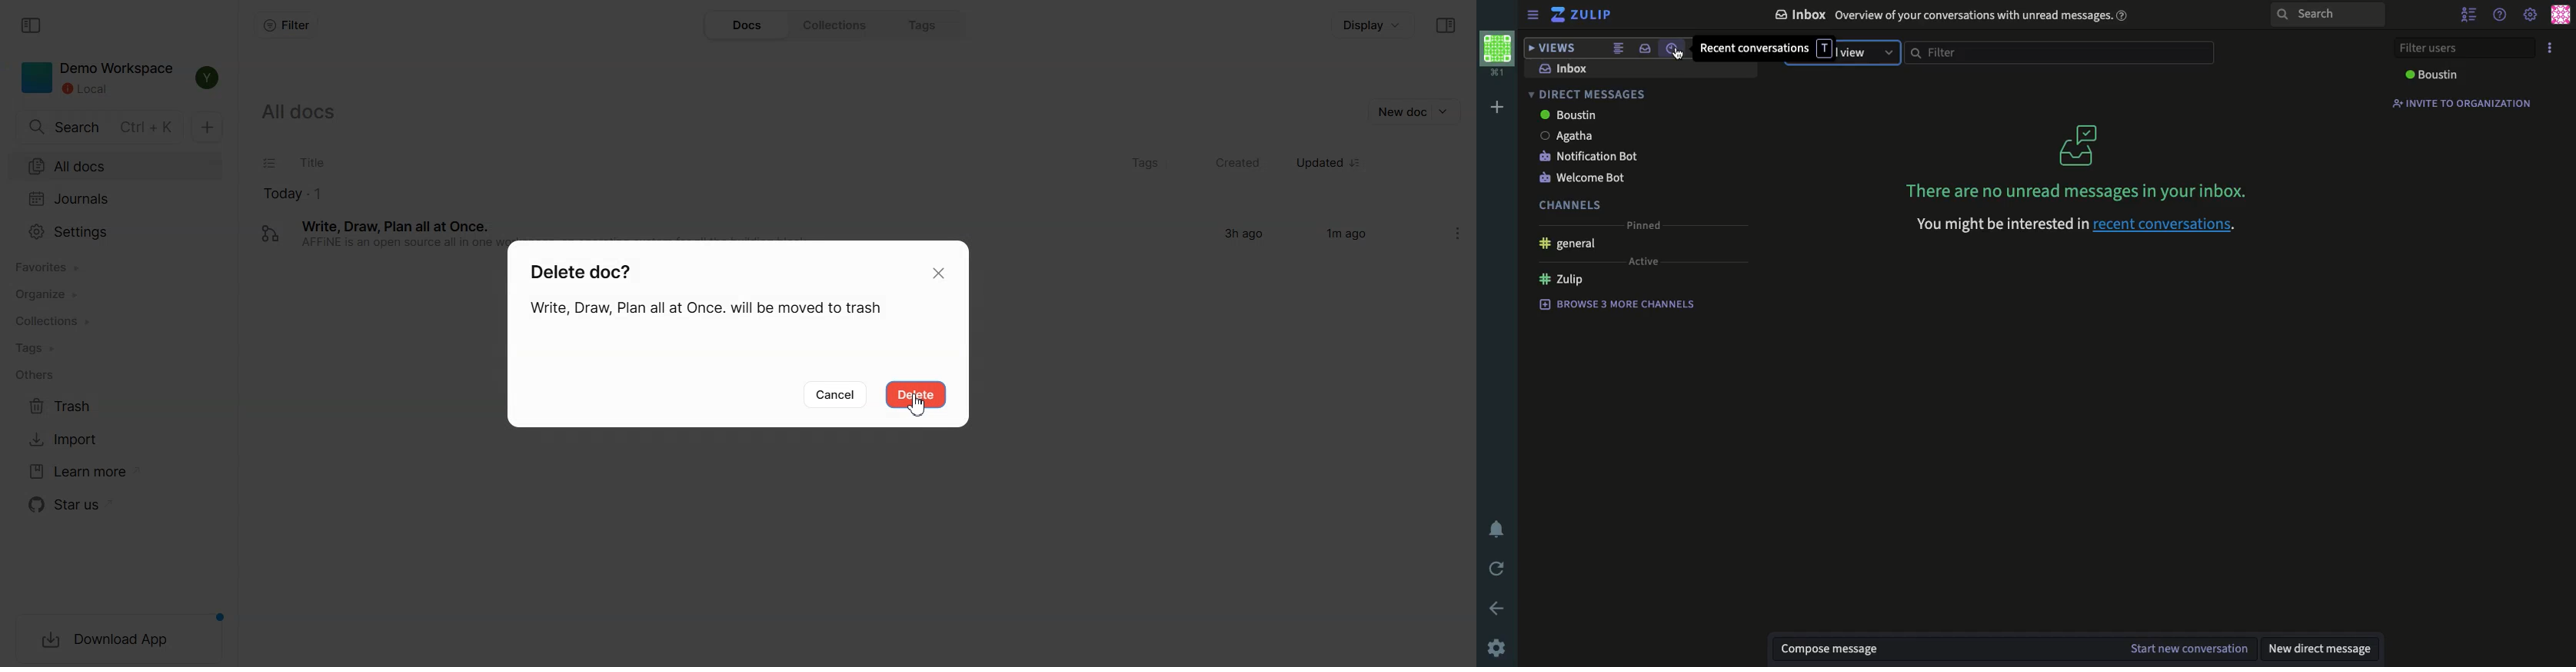 This screenshot has width=2576, height=672. Describe the element at coordinates (116, 376) in the screenshot. I see `Others` at that location.